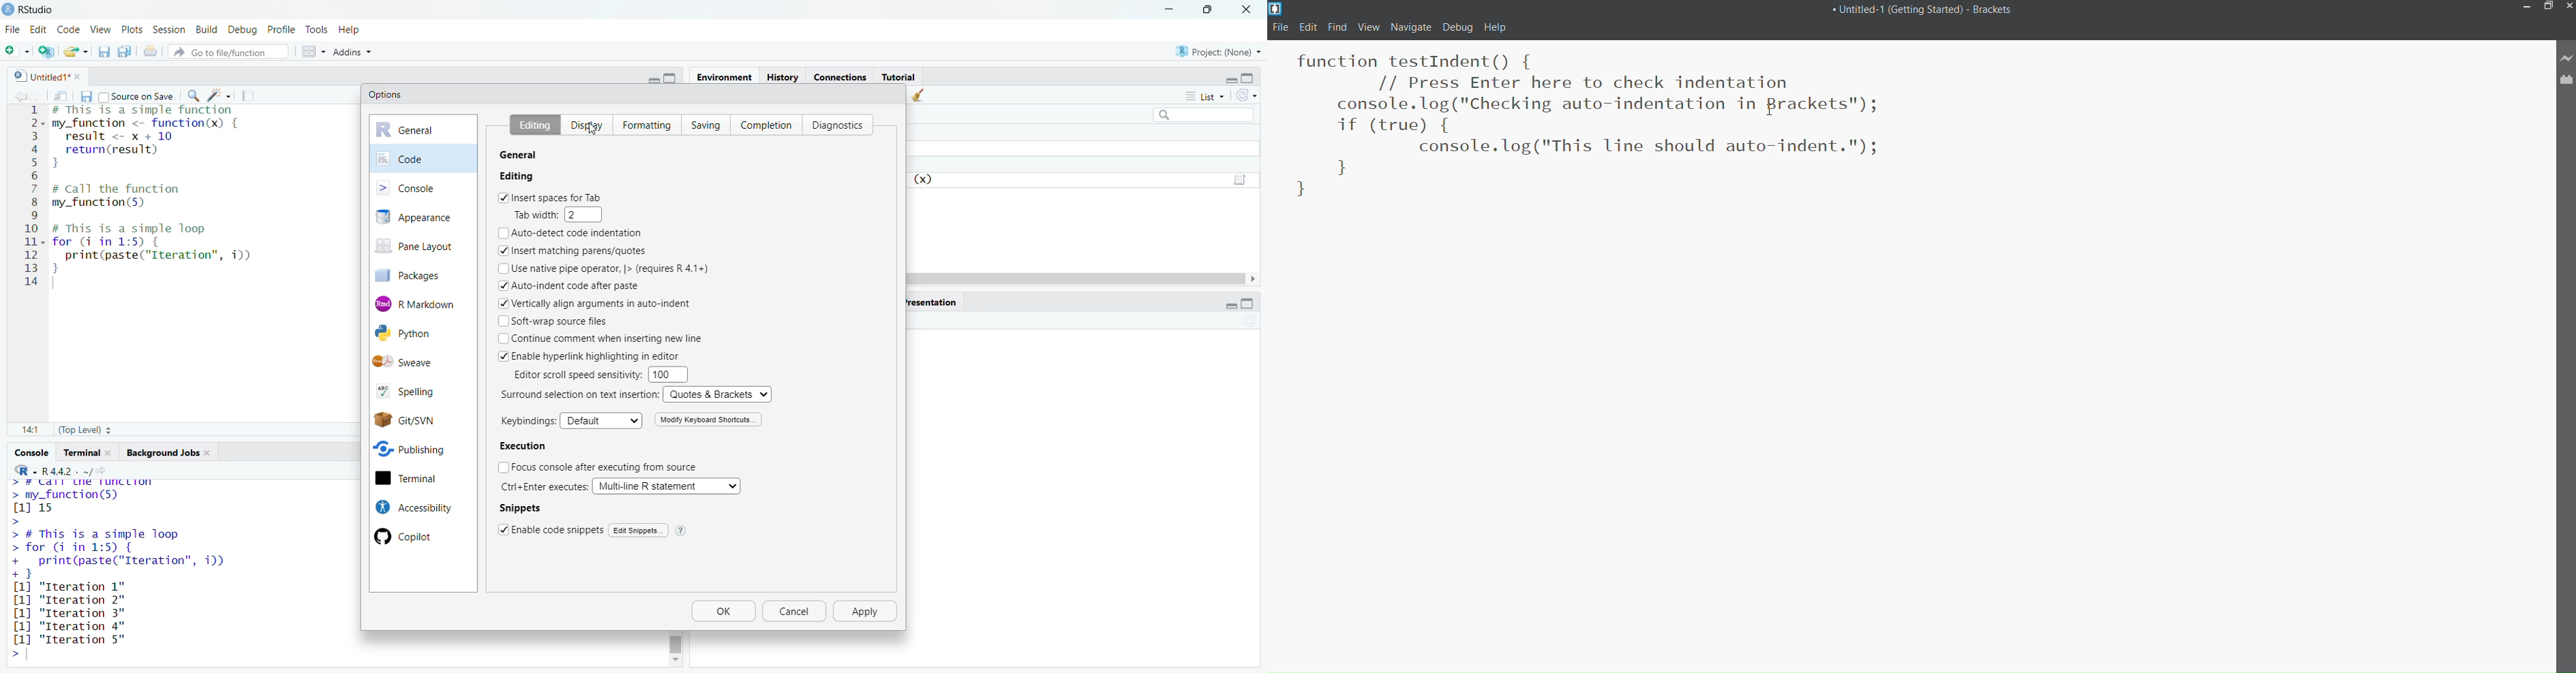 The image size is (2576, 700). Describe the element at coordinates (423, 187) in the screenshot. I see `console` at that location.